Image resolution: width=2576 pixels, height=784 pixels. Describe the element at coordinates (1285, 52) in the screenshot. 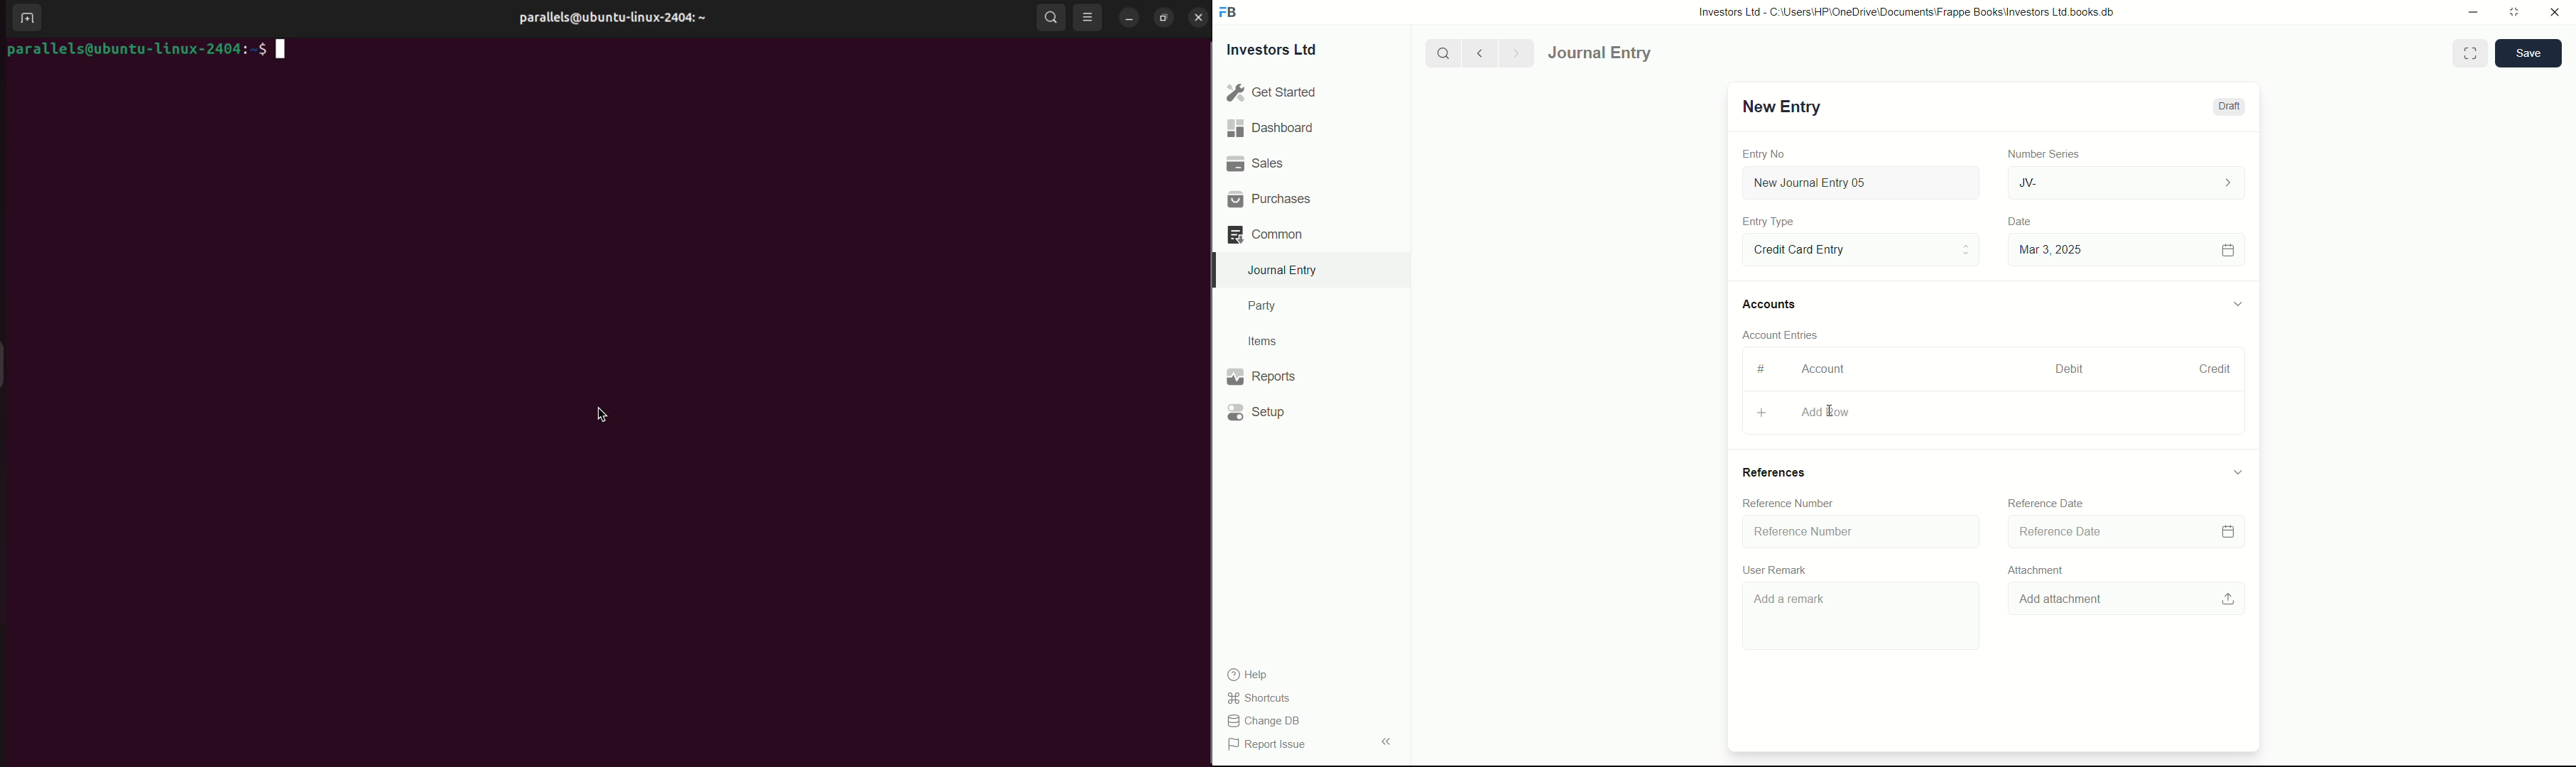

I see `Investors Ltd` at that location.